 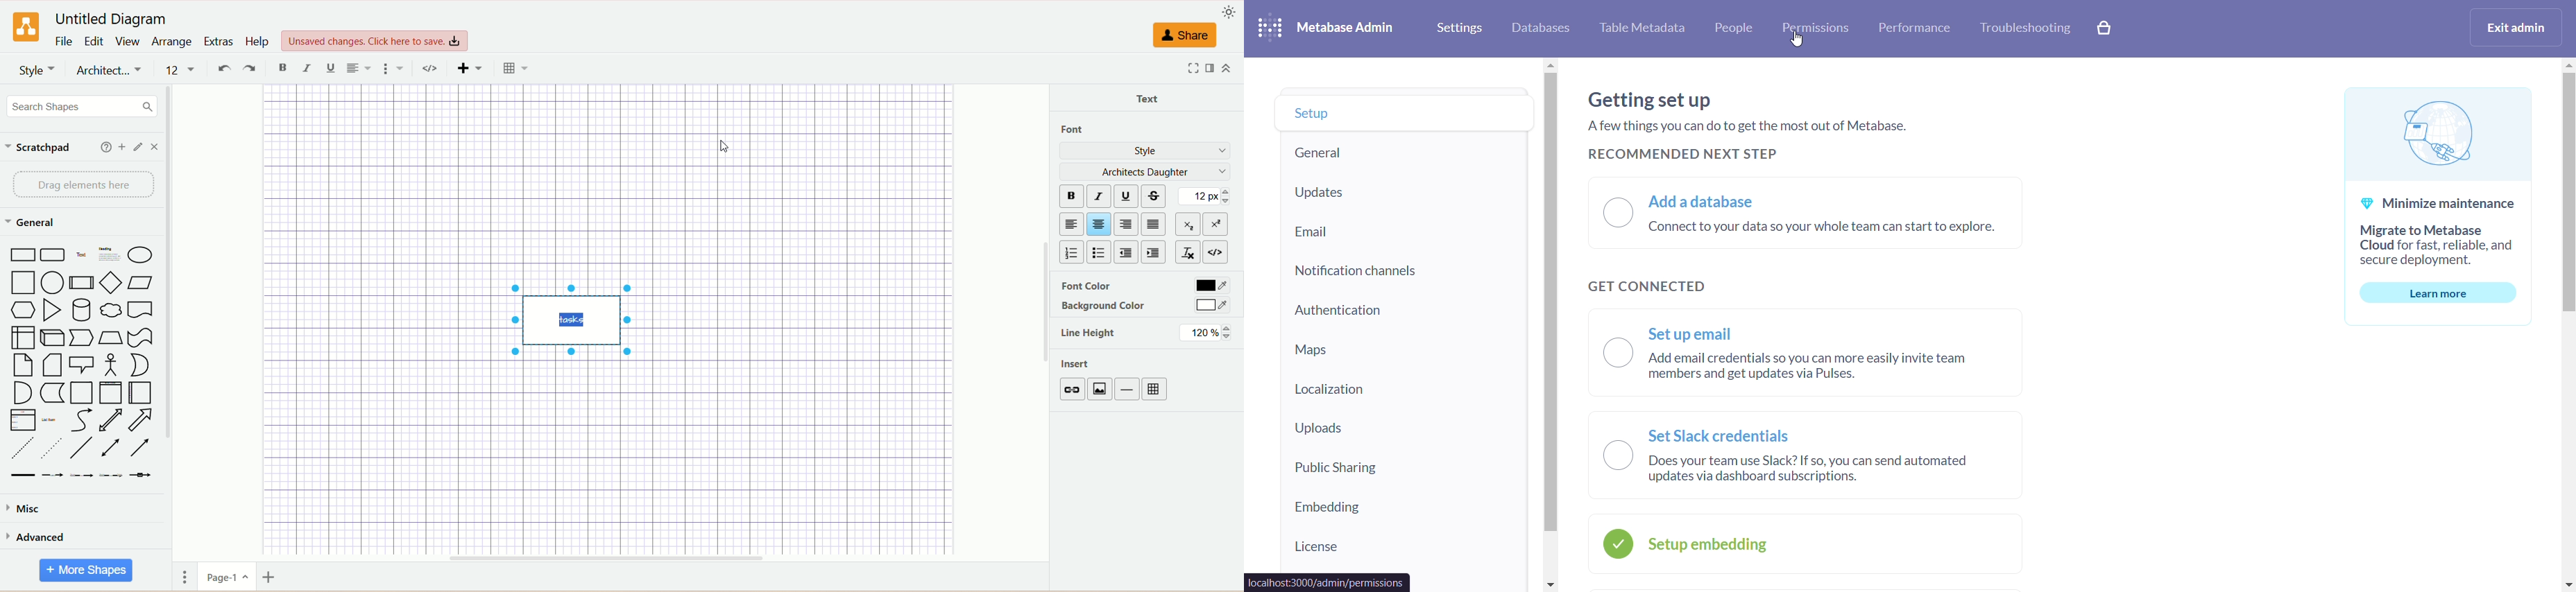 What do you see at coordinates (38, 149) in the screenshot?
I see `scratchpad` at bounding box center [38, 149].